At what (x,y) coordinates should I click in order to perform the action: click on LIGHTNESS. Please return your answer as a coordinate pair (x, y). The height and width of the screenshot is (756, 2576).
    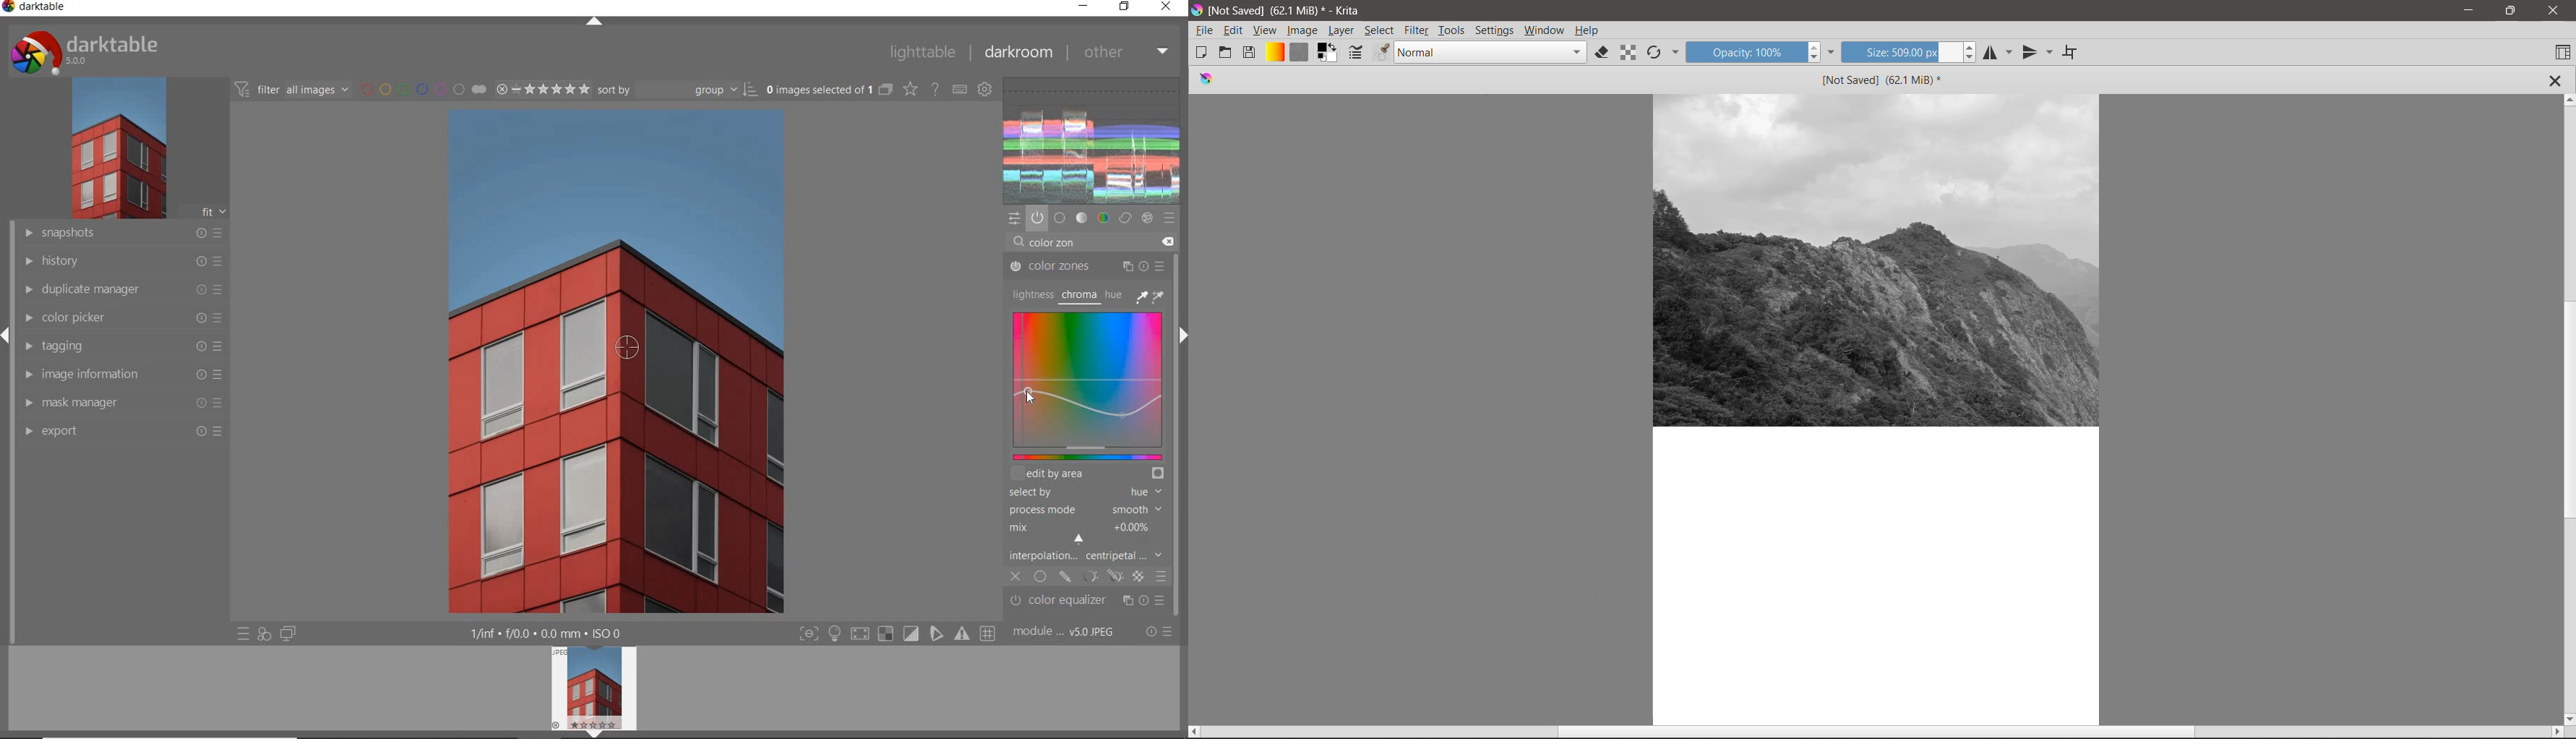
    Looking at the image, I should click on (1031, 294).